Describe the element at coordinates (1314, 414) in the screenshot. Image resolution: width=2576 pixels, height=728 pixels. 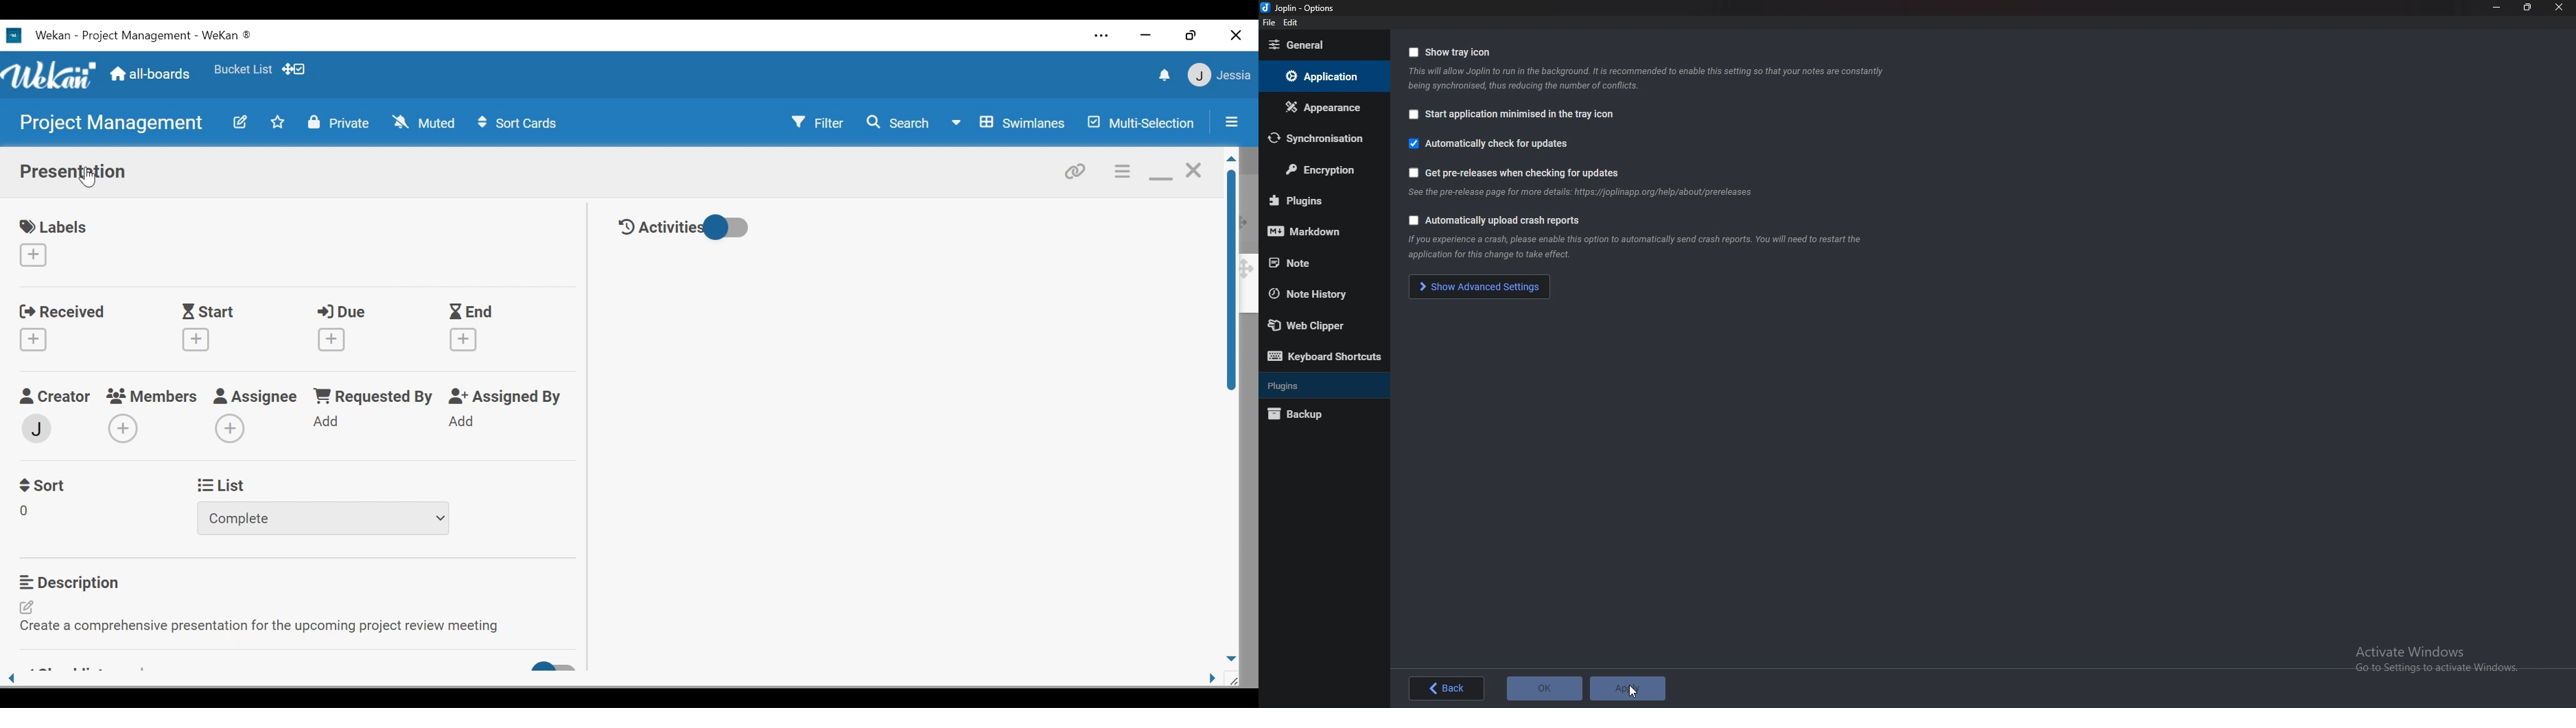
I see `Back up` at that location.